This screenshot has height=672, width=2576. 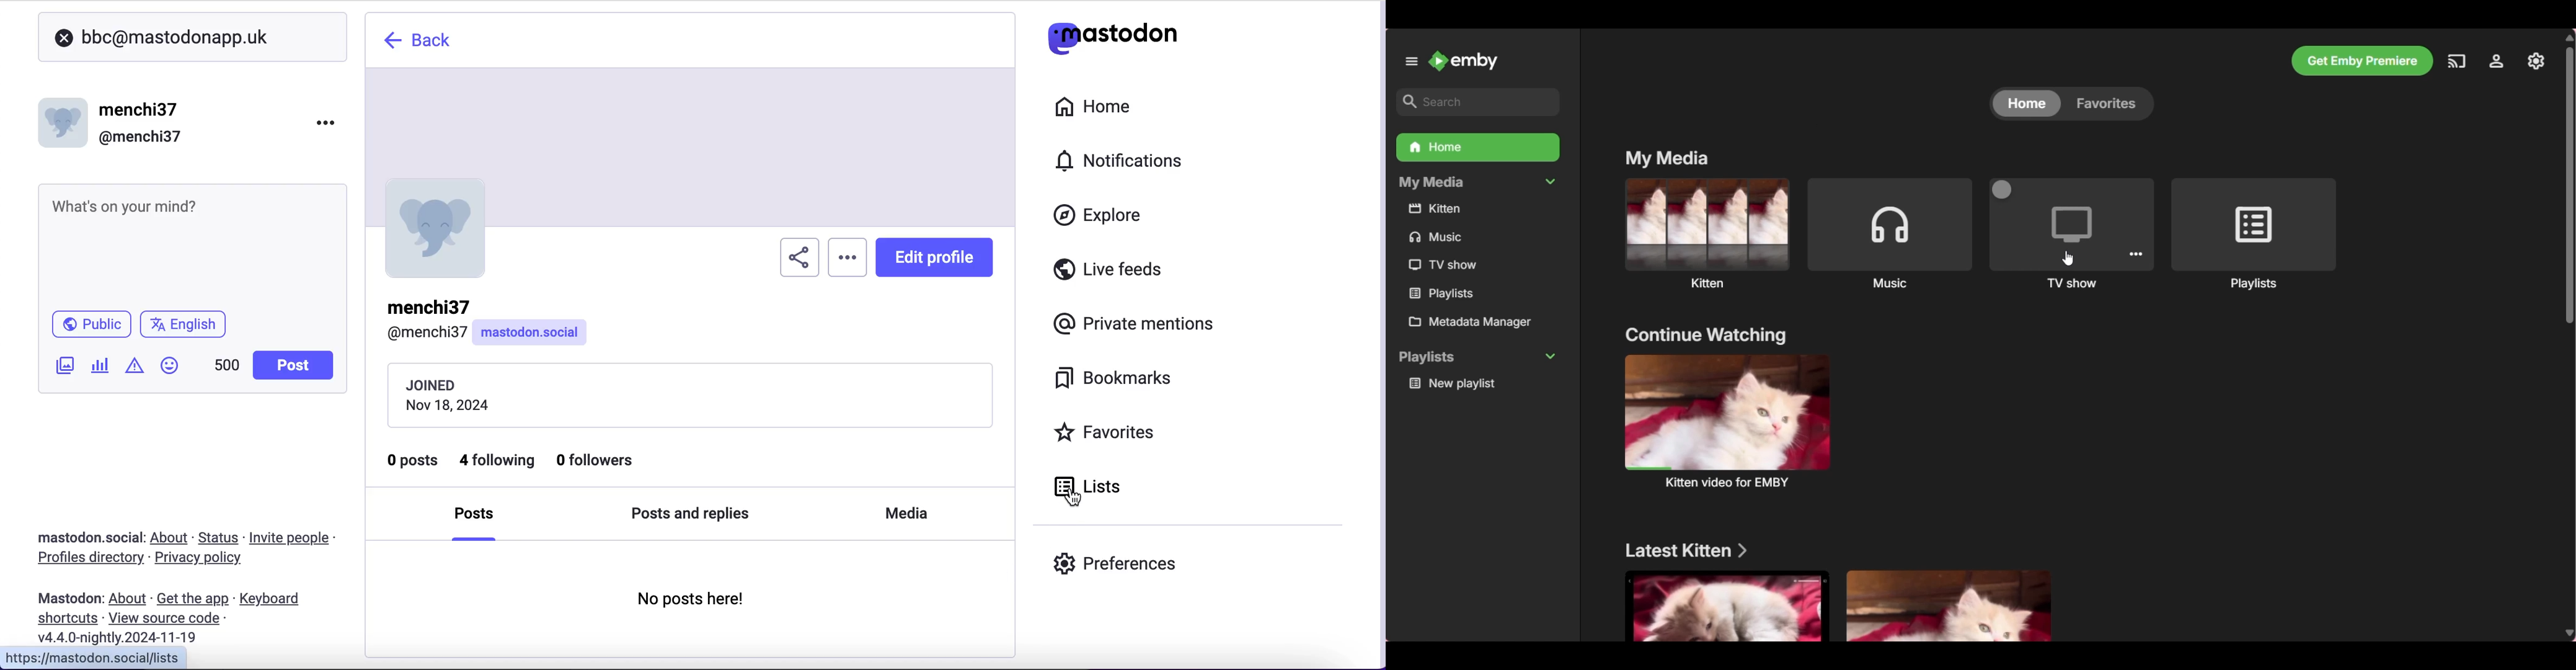 I want to click on text, so click(x=2254, y=284).